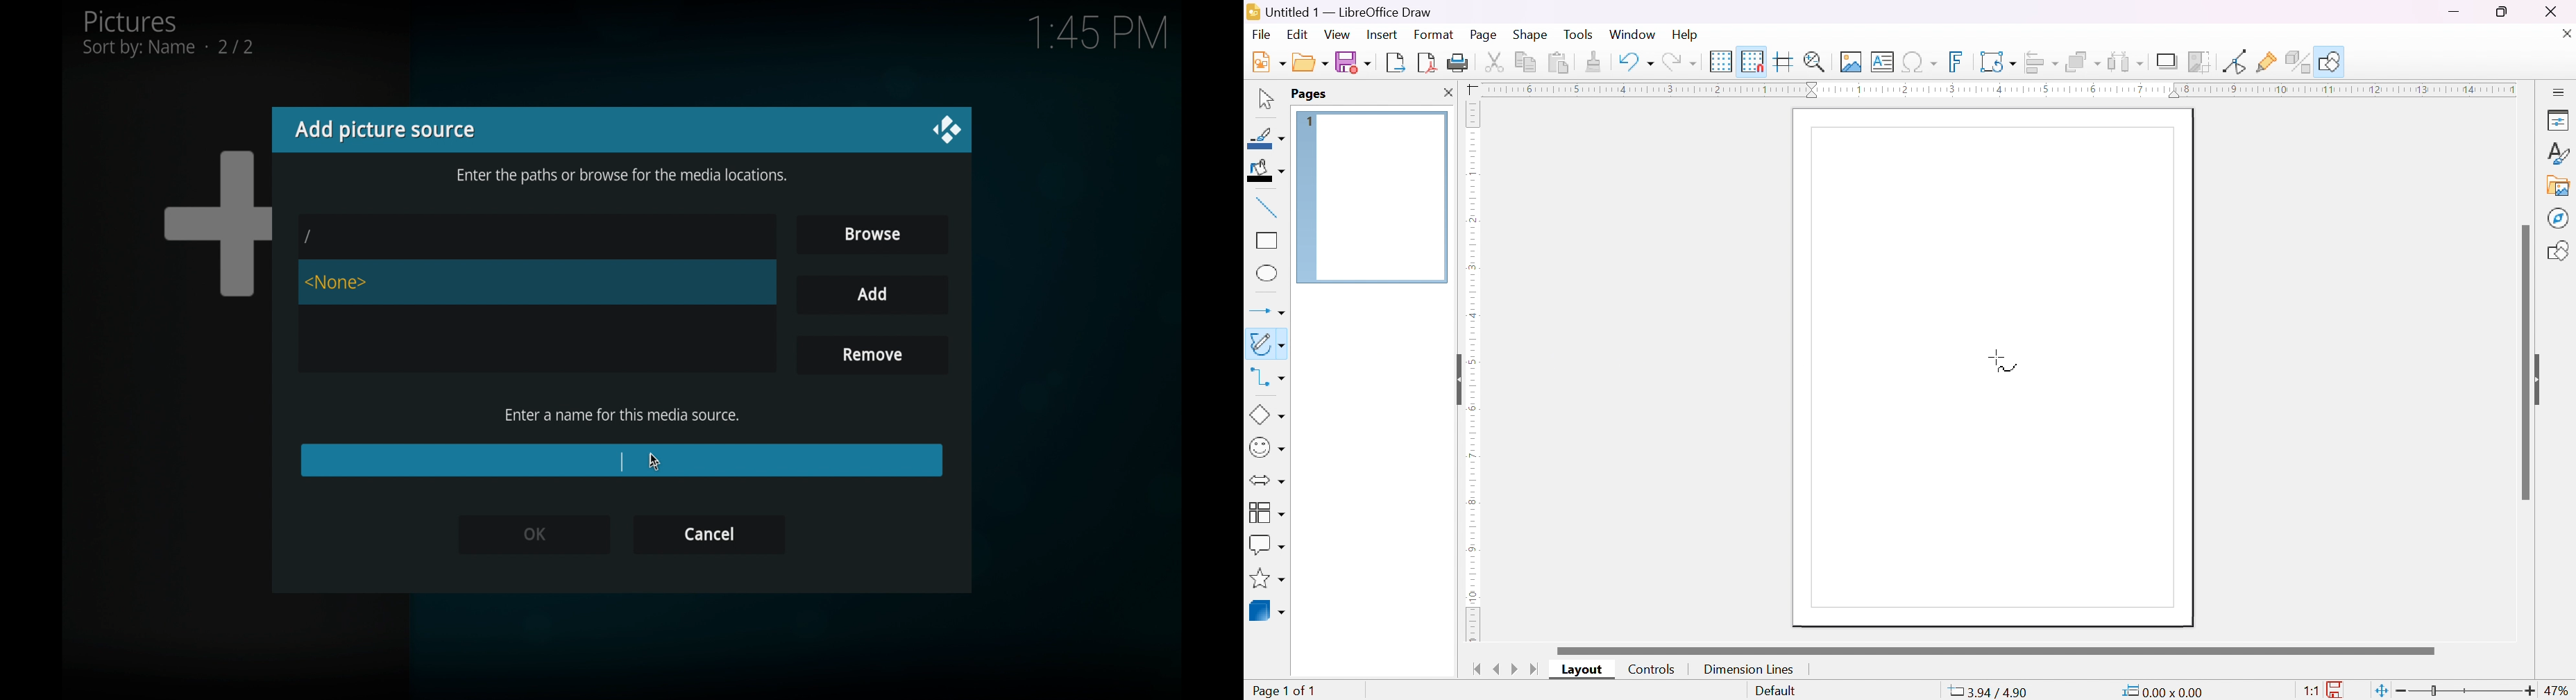 The image size is (2576, 700). I want to click on 0.00*0.00, so click(2164, 690).